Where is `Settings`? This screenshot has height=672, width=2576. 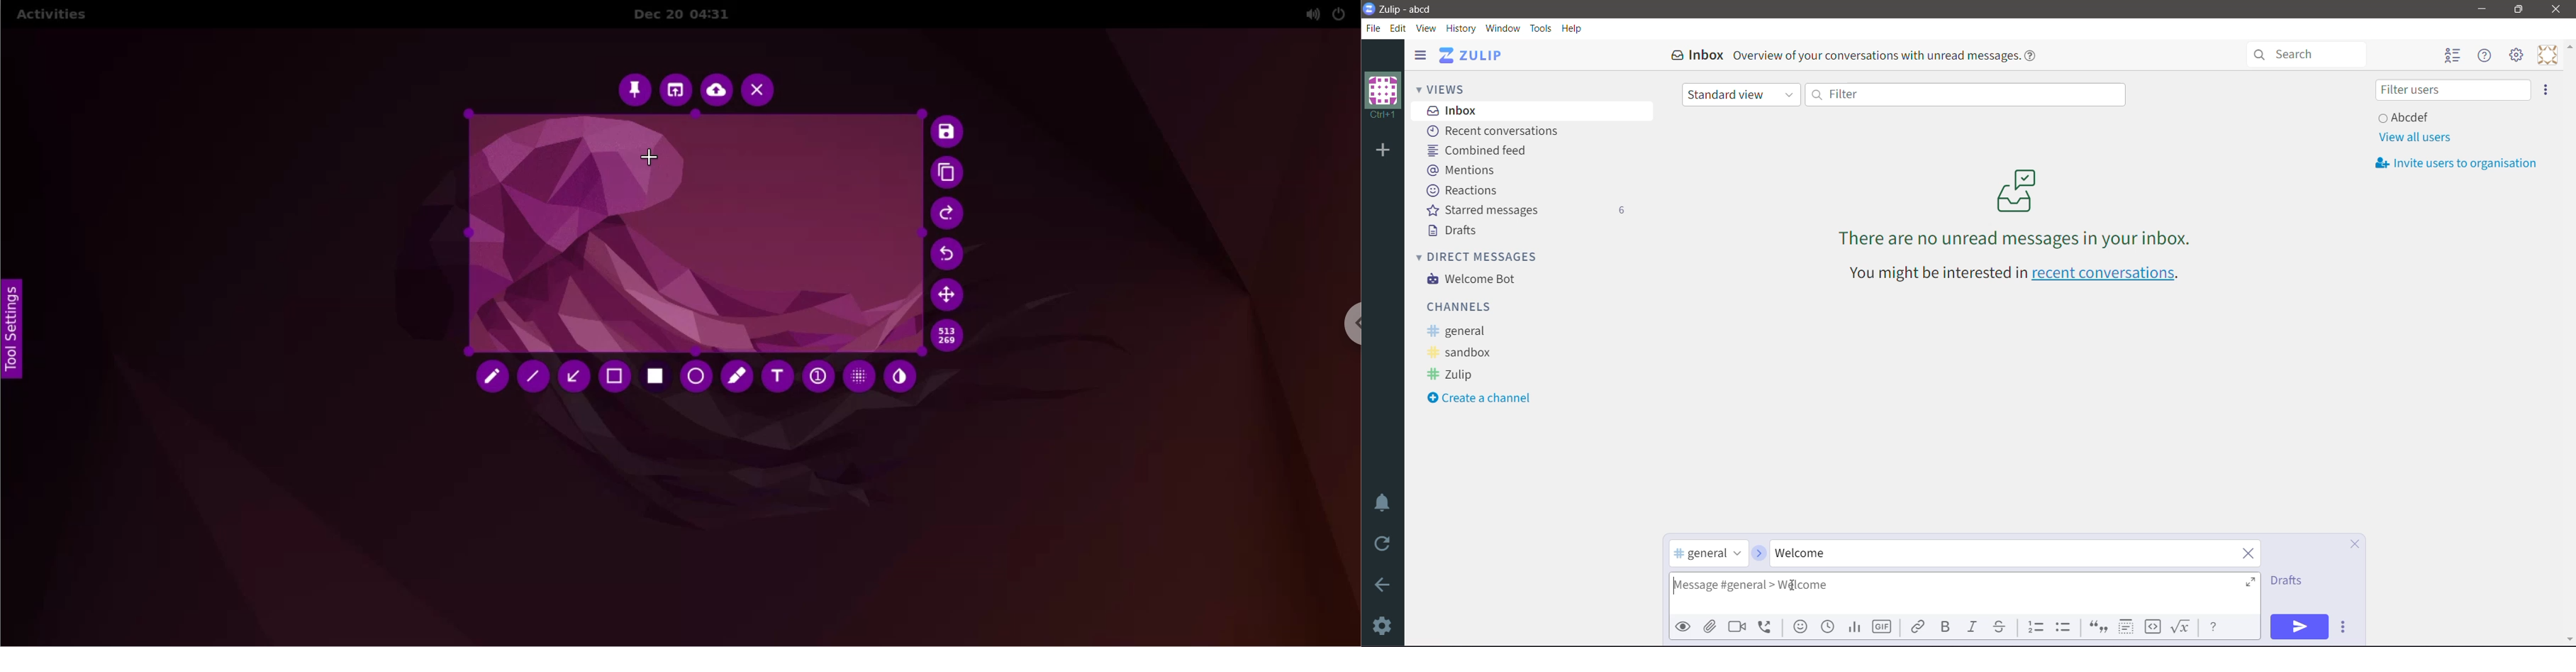 Settings is located at coordinates (1384, 625).